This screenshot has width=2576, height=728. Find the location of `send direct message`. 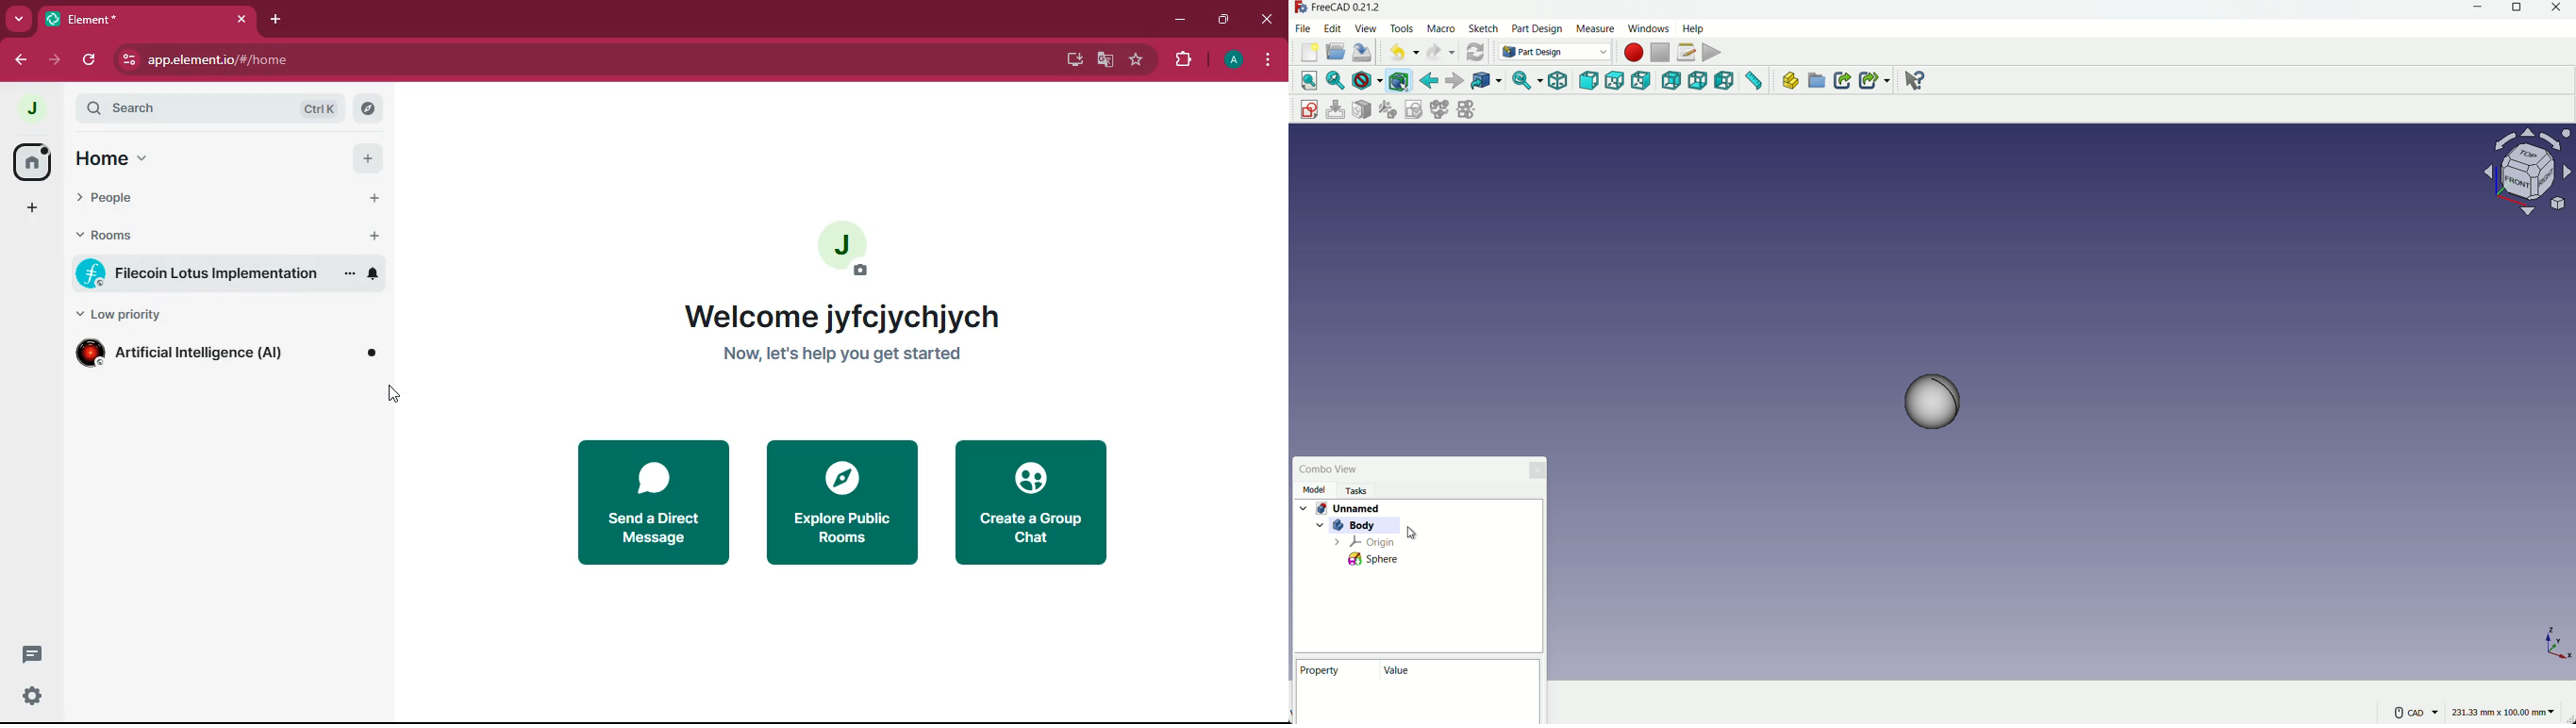

send direct message is located at coordinates (651, 503).